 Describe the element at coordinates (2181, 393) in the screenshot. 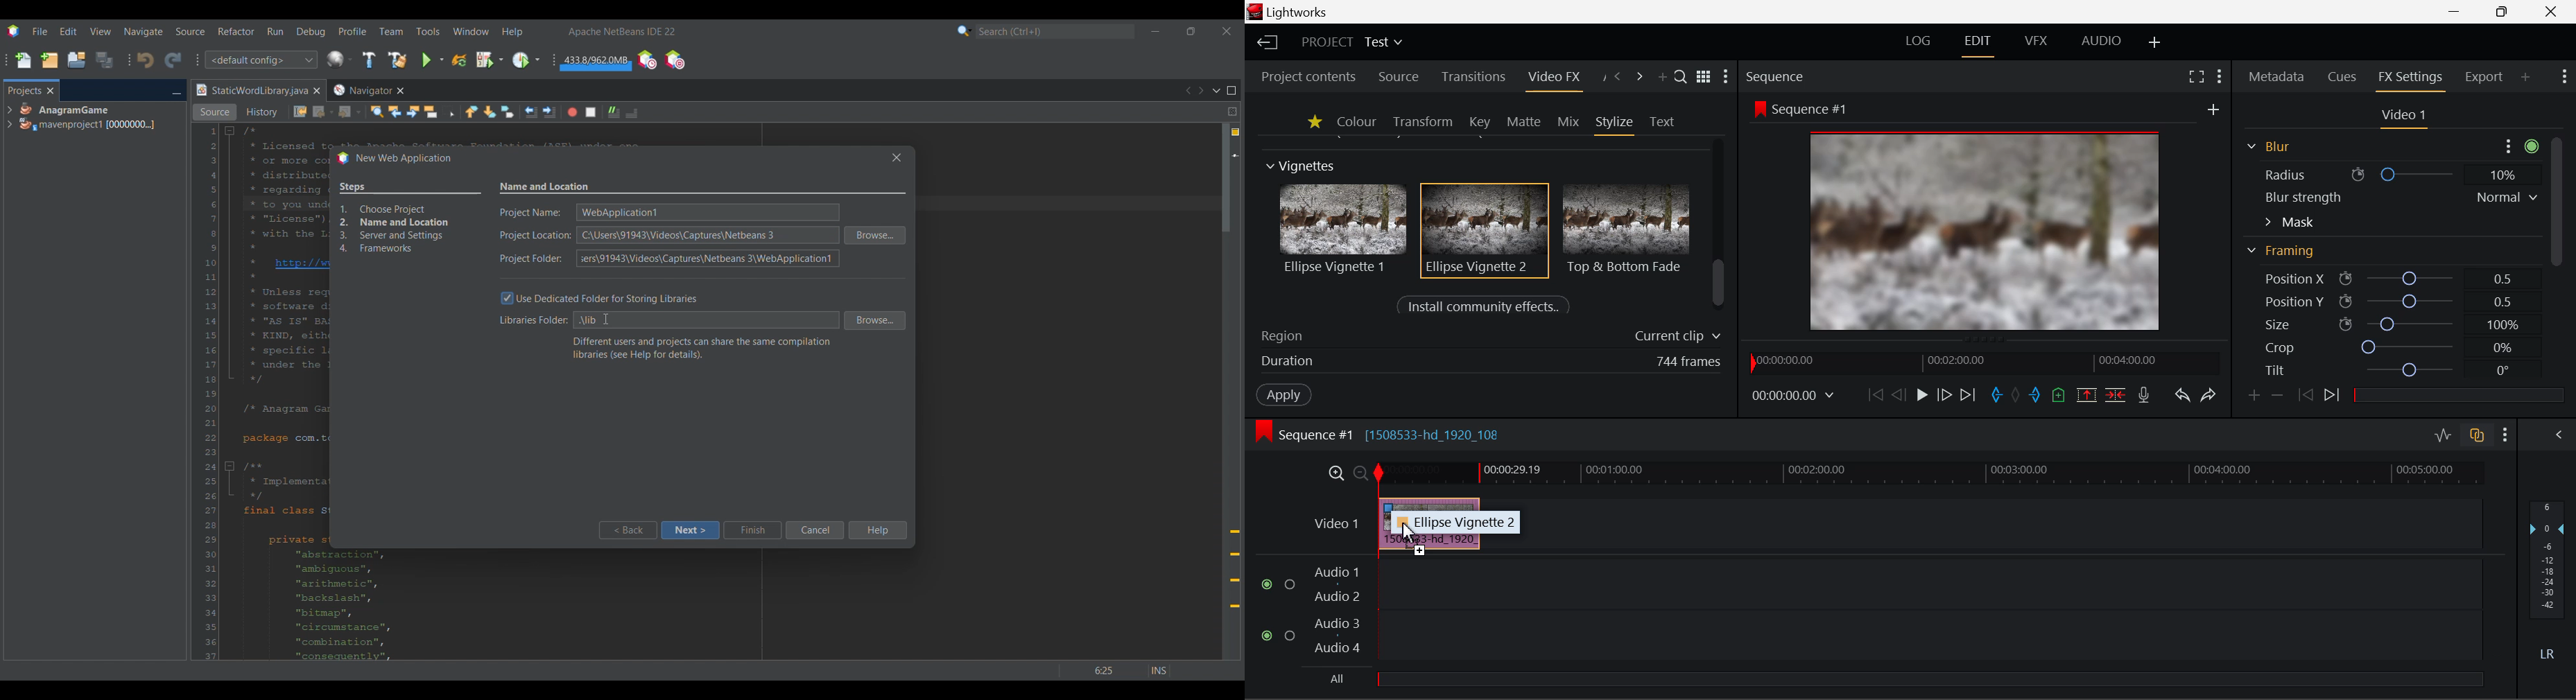

I see `Undo` at that location.